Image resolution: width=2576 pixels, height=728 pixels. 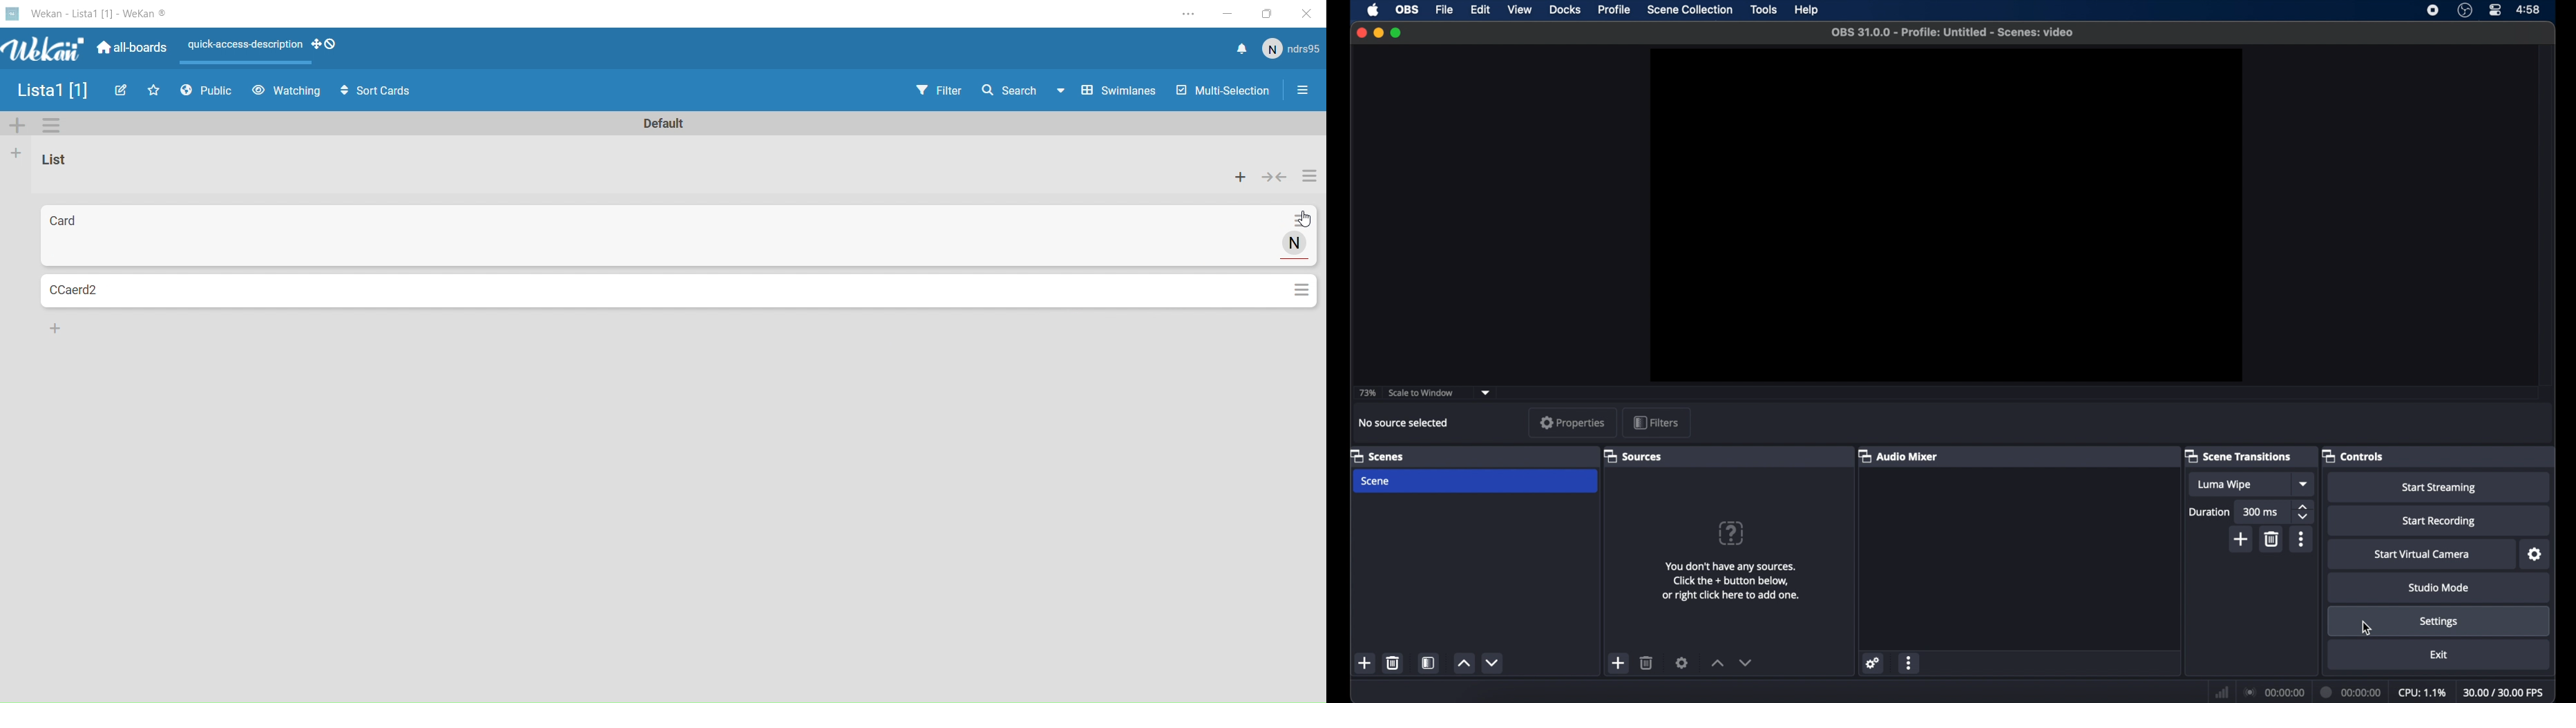 I want to click on close, so click(x=1361, y=31).